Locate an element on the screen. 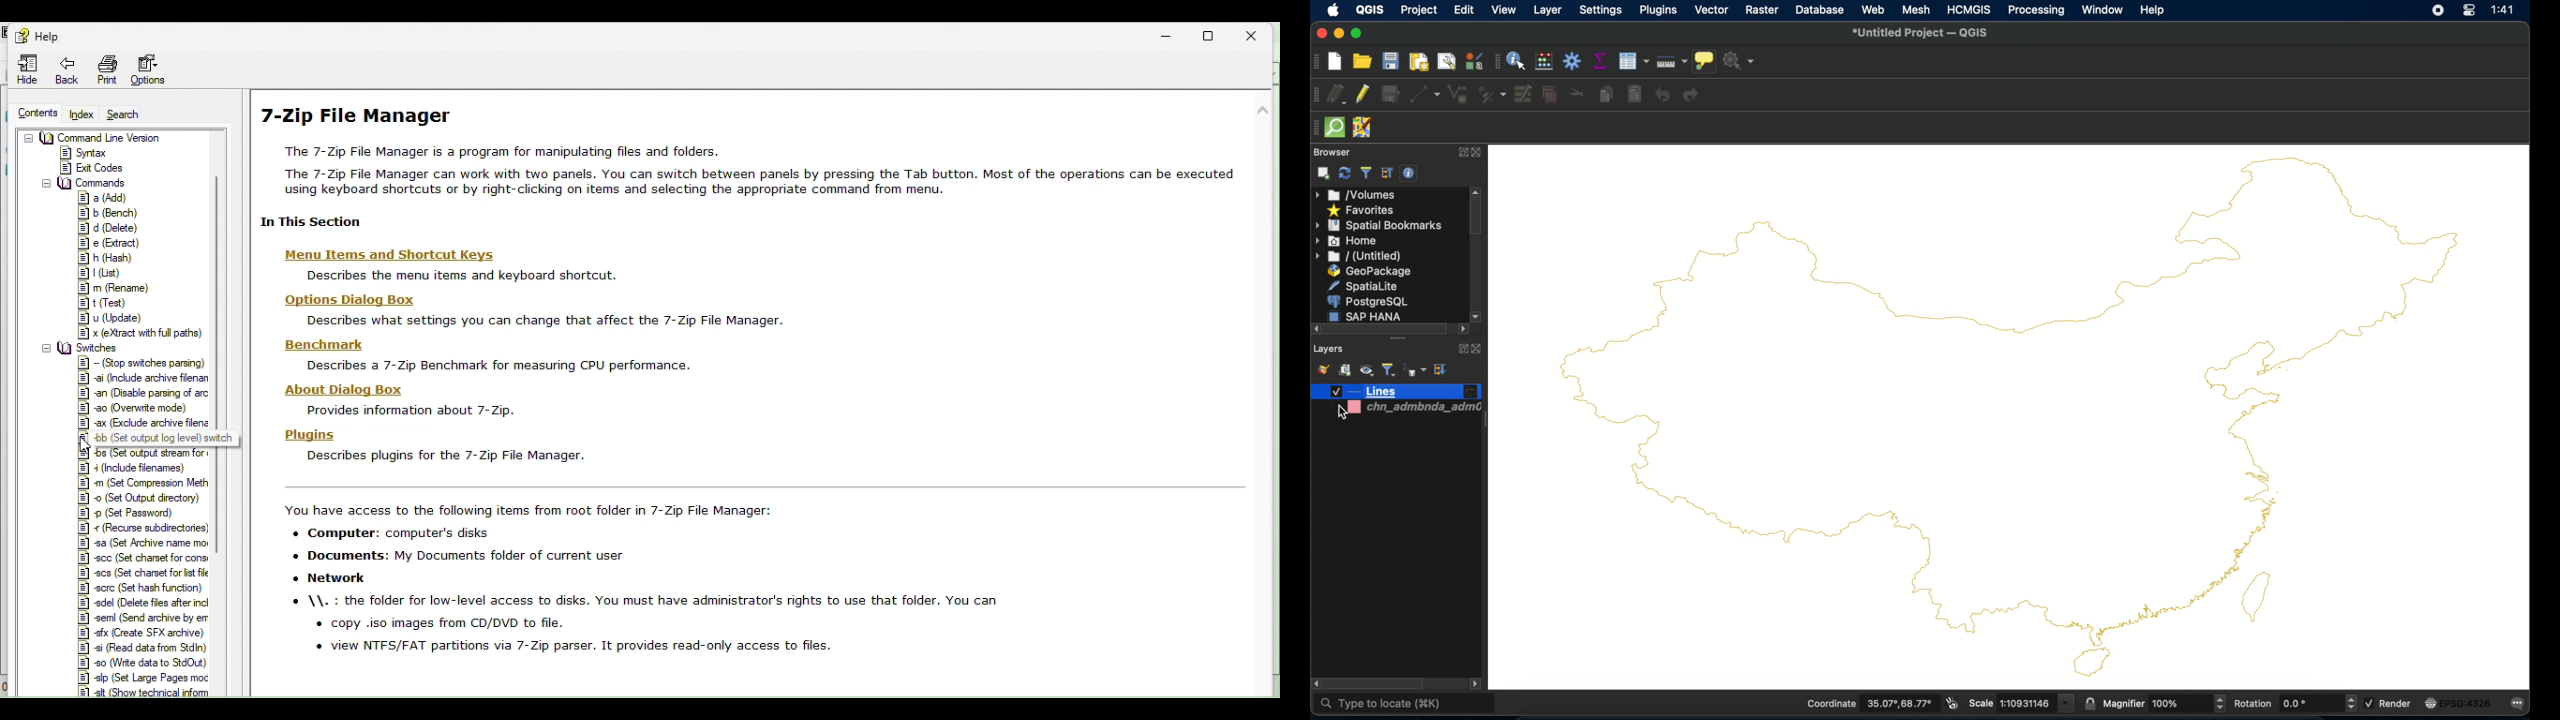 This screenshot has height=728, width=2576. current crs is located at coordinates (2460, 702).